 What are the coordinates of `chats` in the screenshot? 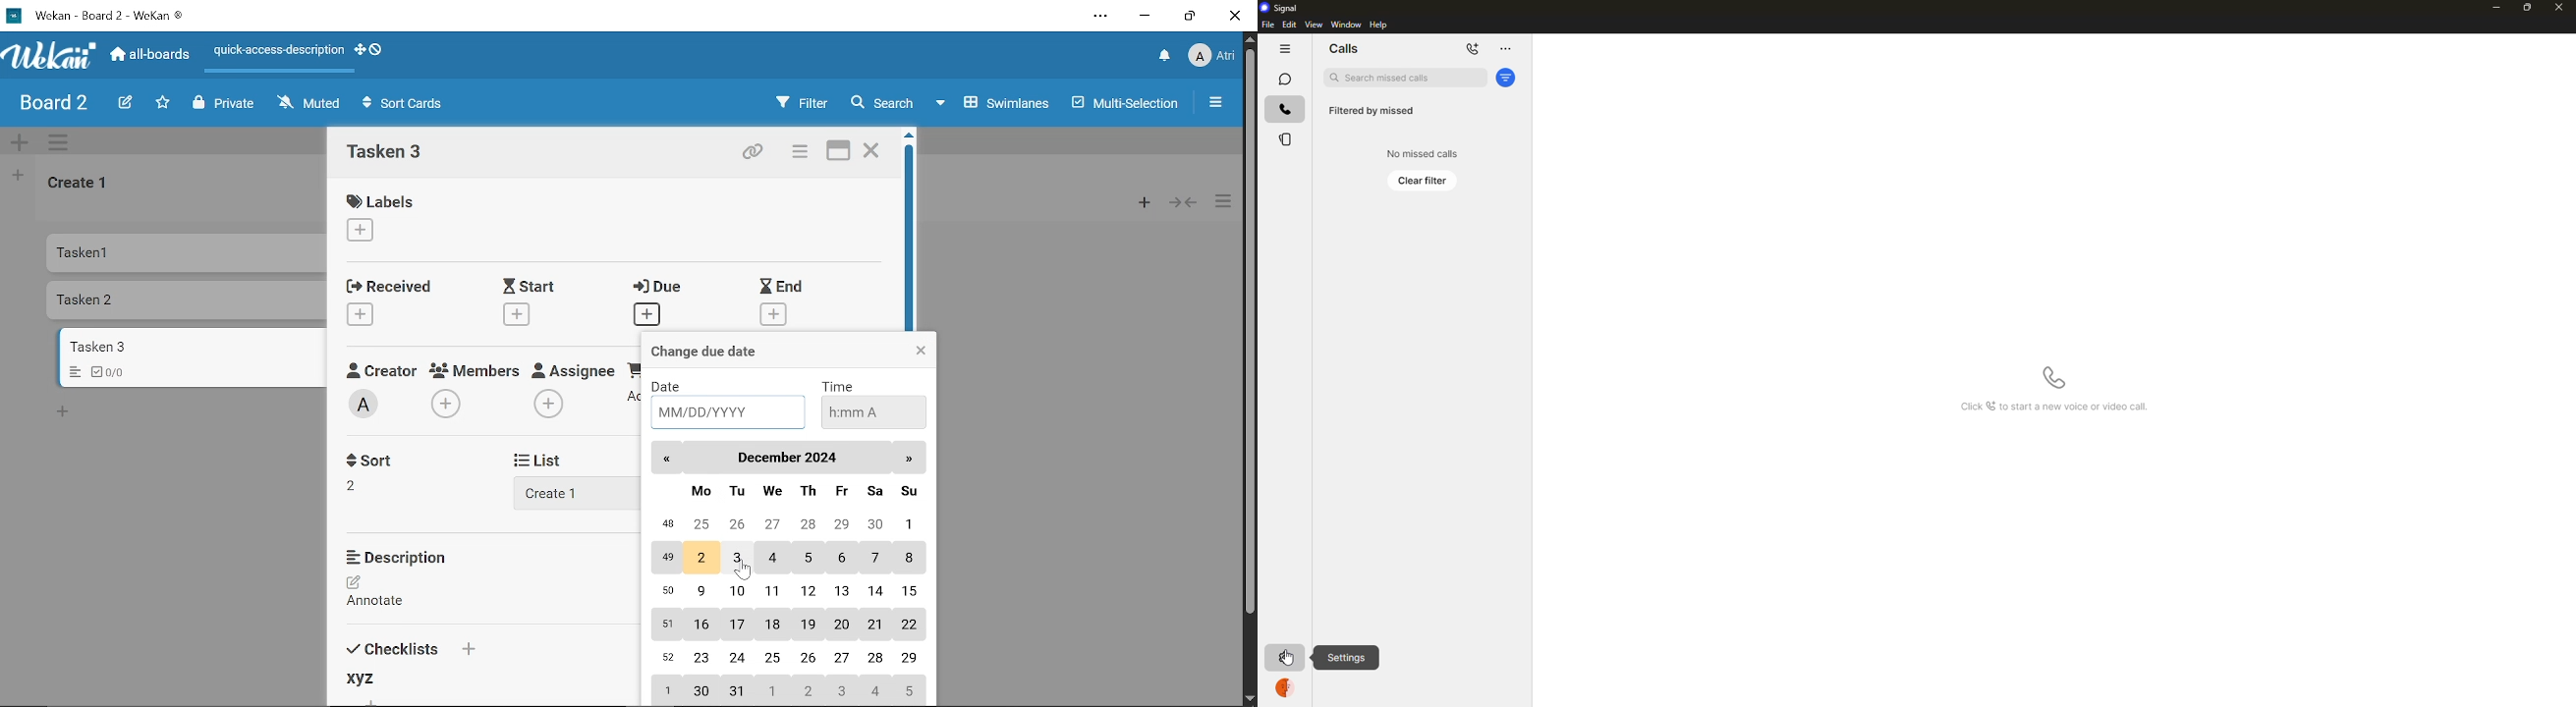 It's located at (1284, 79).